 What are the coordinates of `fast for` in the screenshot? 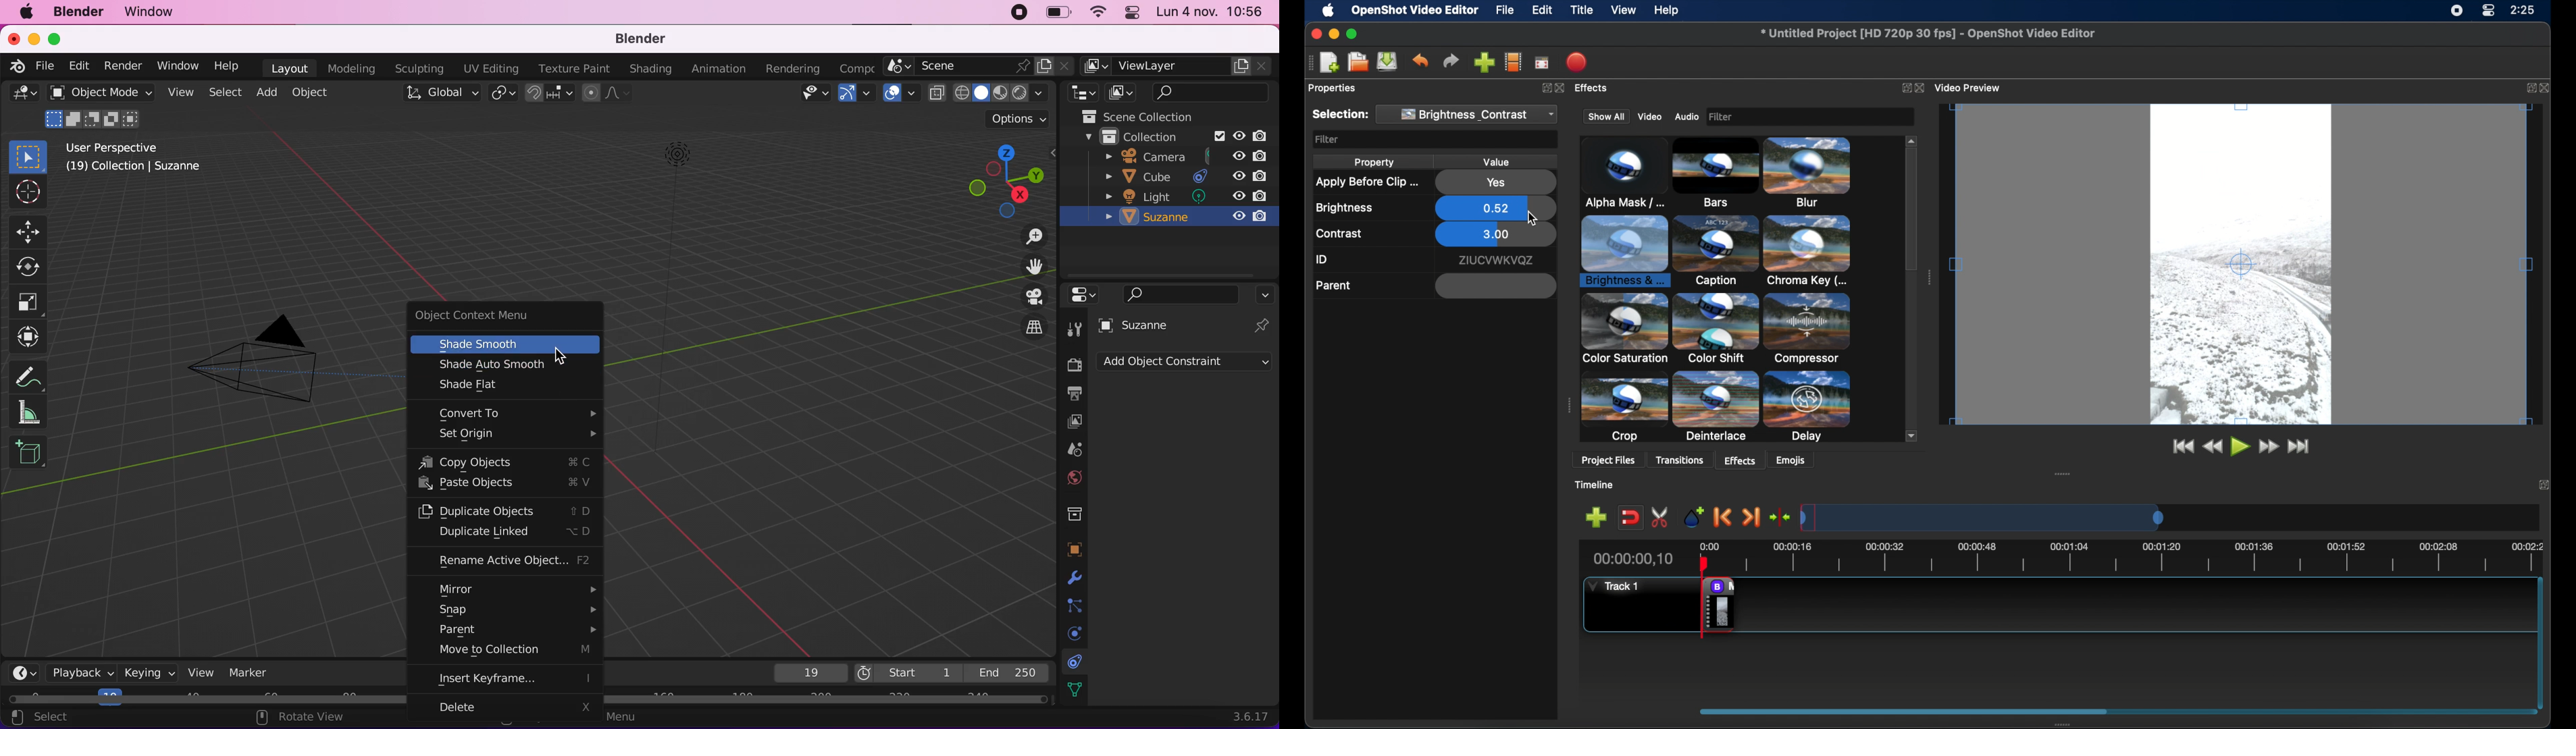 It's located at (2269, 448).